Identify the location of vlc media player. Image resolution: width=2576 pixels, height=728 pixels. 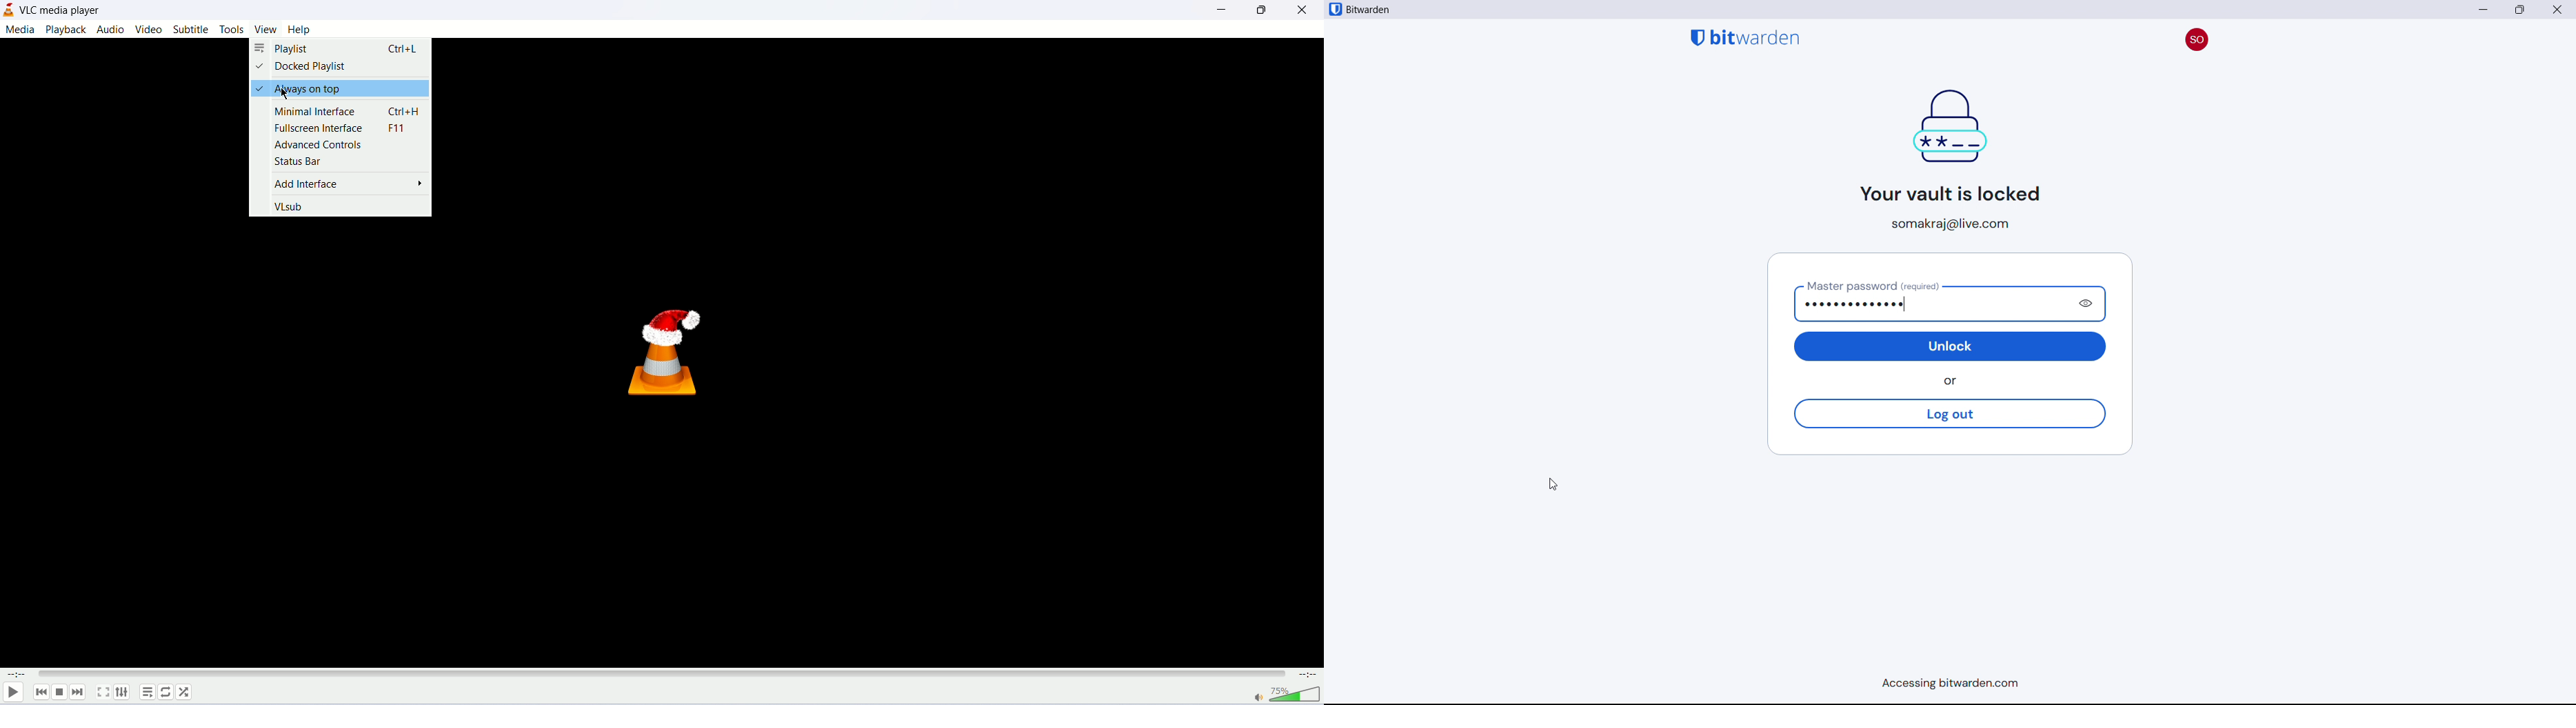
(62, 11).